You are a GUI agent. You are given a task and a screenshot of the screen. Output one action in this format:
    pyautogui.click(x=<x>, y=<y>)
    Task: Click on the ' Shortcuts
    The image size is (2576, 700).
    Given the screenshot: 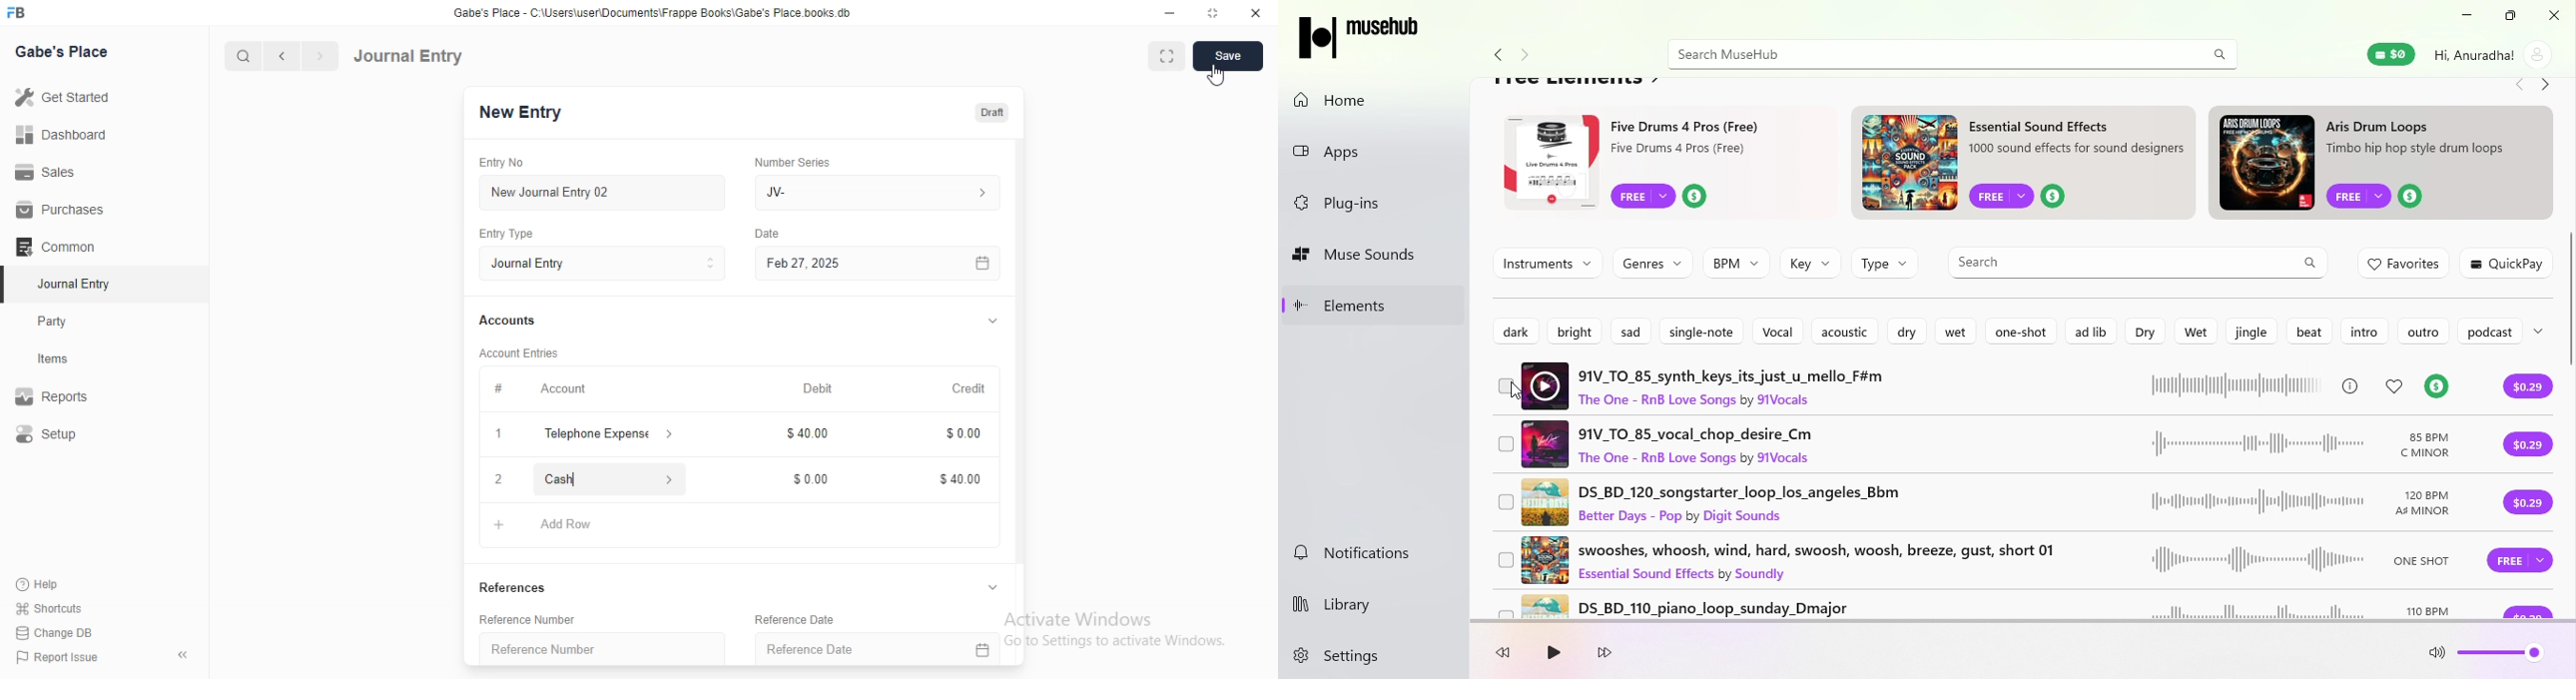 What is the action you would take?
    pyautogui.click(x=50, y=607)
    